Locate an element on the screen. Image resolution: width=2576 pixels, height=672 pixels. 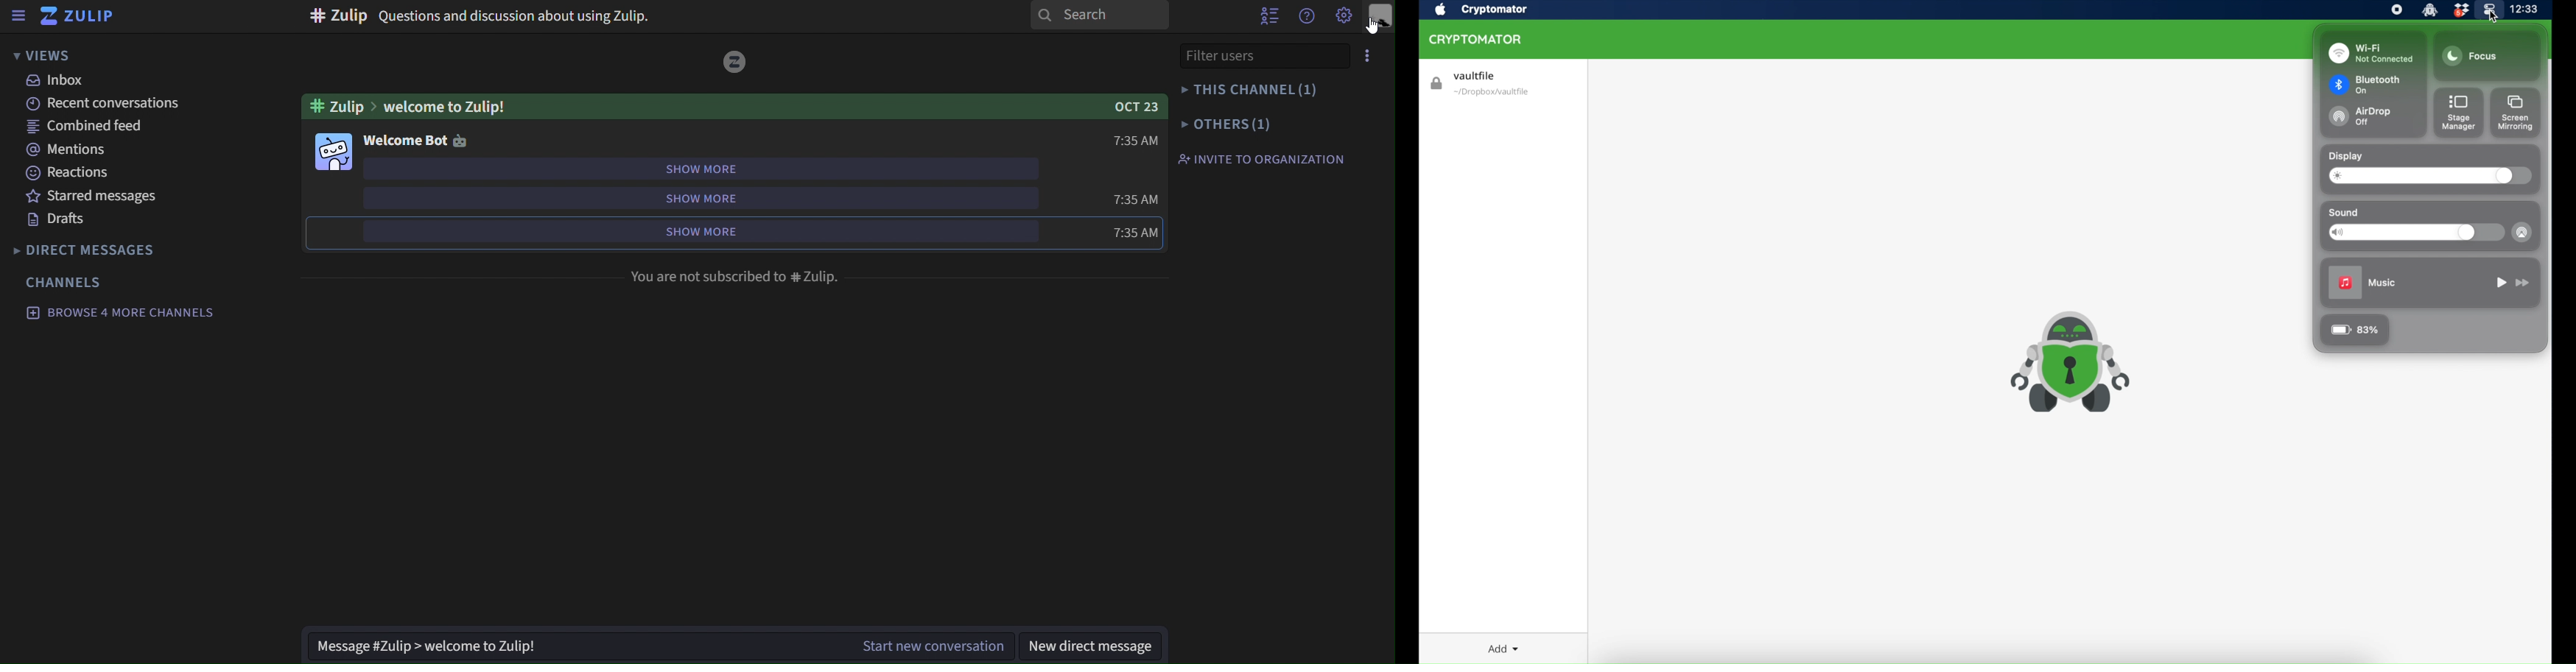
setting is located at coordinates (1342, 16).